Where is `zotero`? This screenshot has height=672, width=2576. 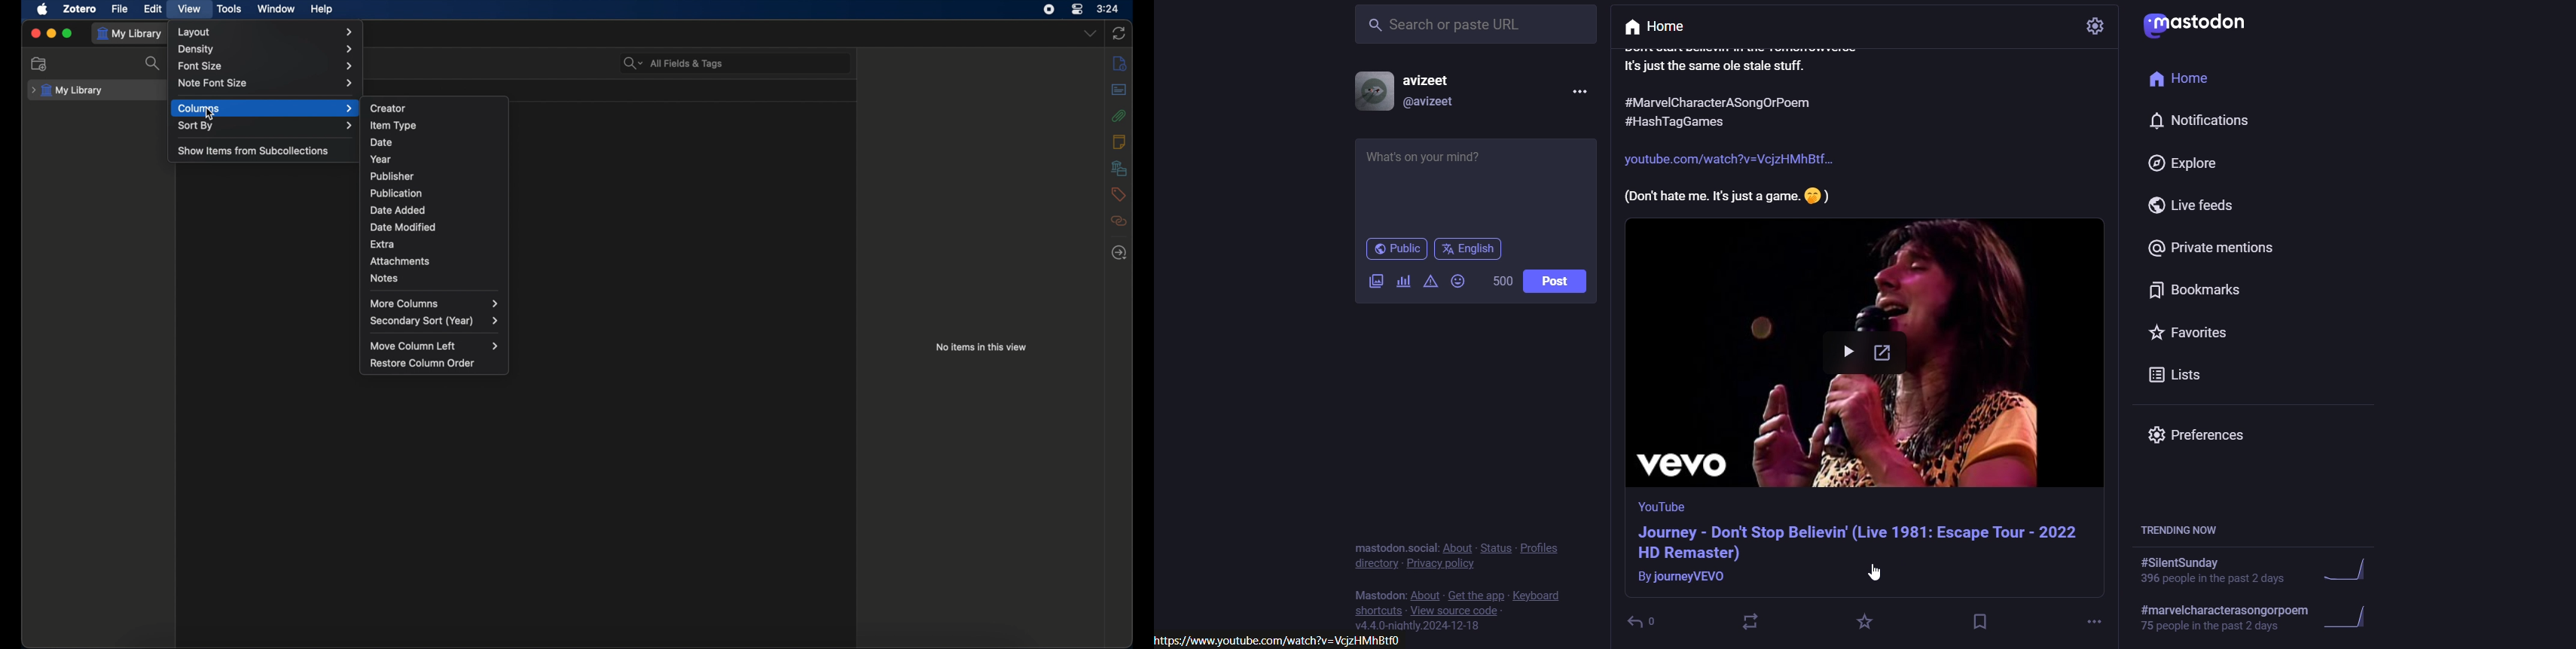 zotero is located at coordinates (79, 8).